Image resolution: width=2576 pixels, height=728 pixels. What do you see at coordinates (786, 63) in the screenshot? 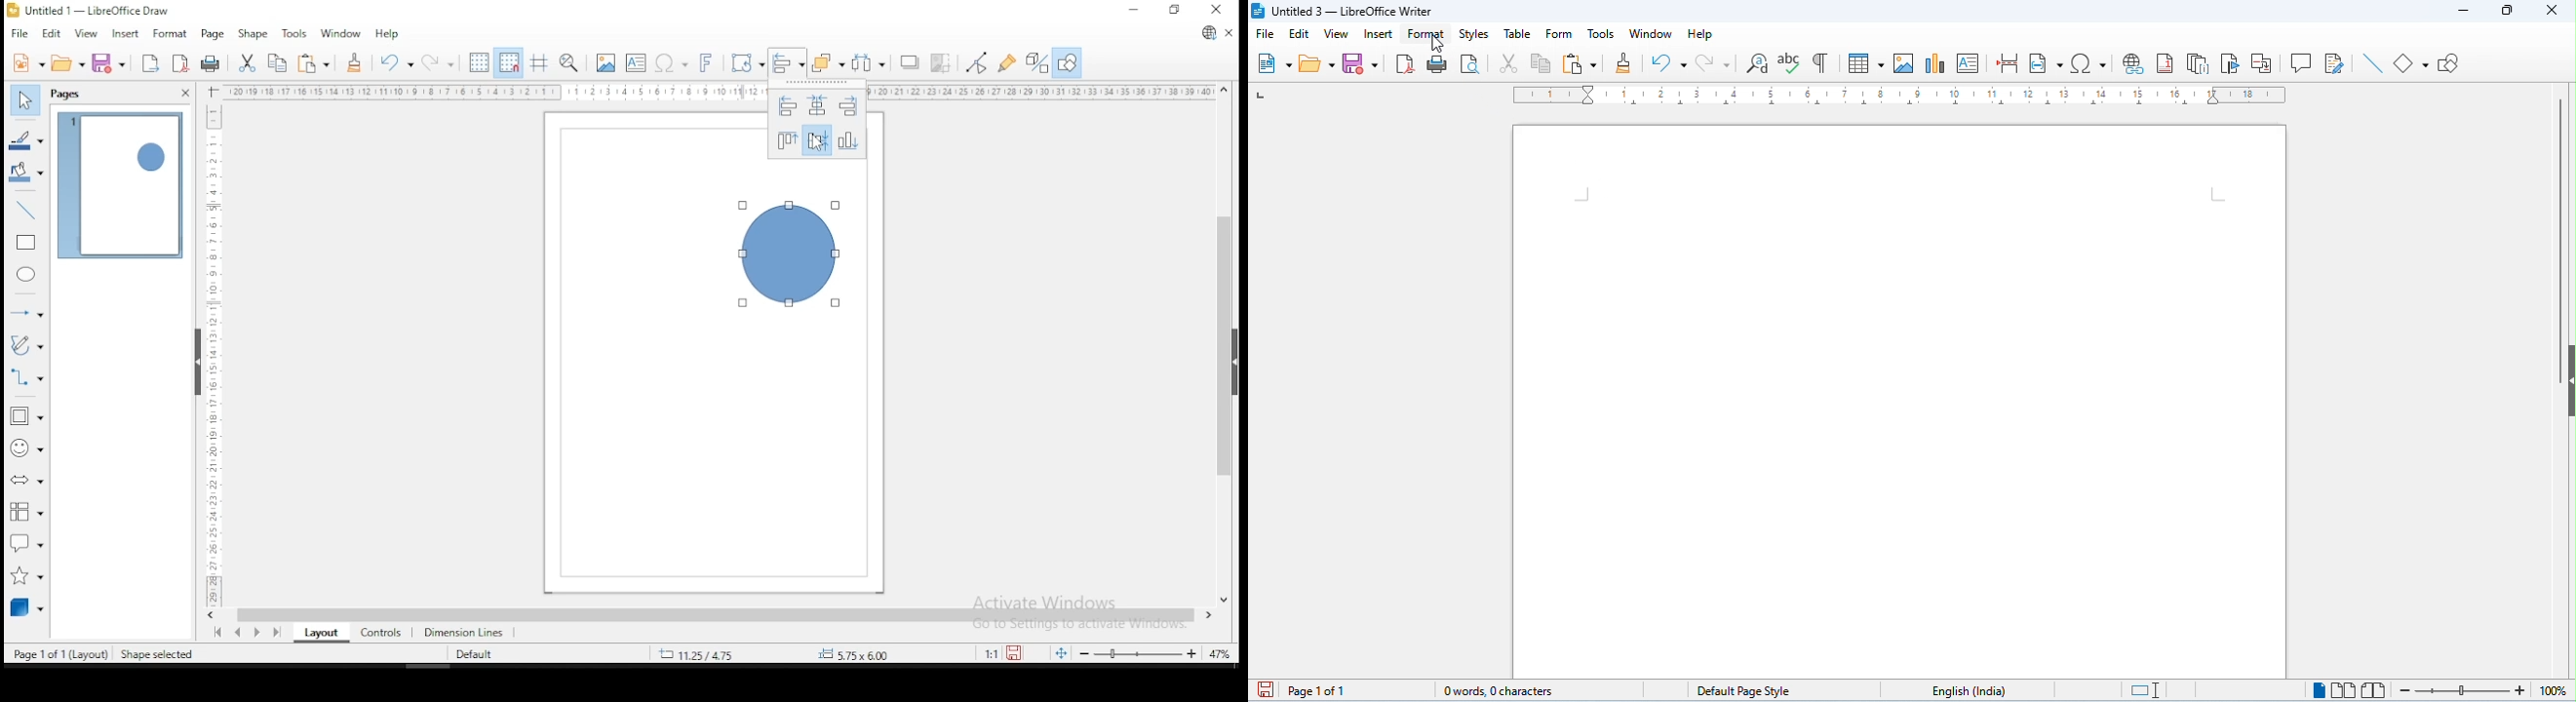
I see `align objects` at bounding box center [786, 63].